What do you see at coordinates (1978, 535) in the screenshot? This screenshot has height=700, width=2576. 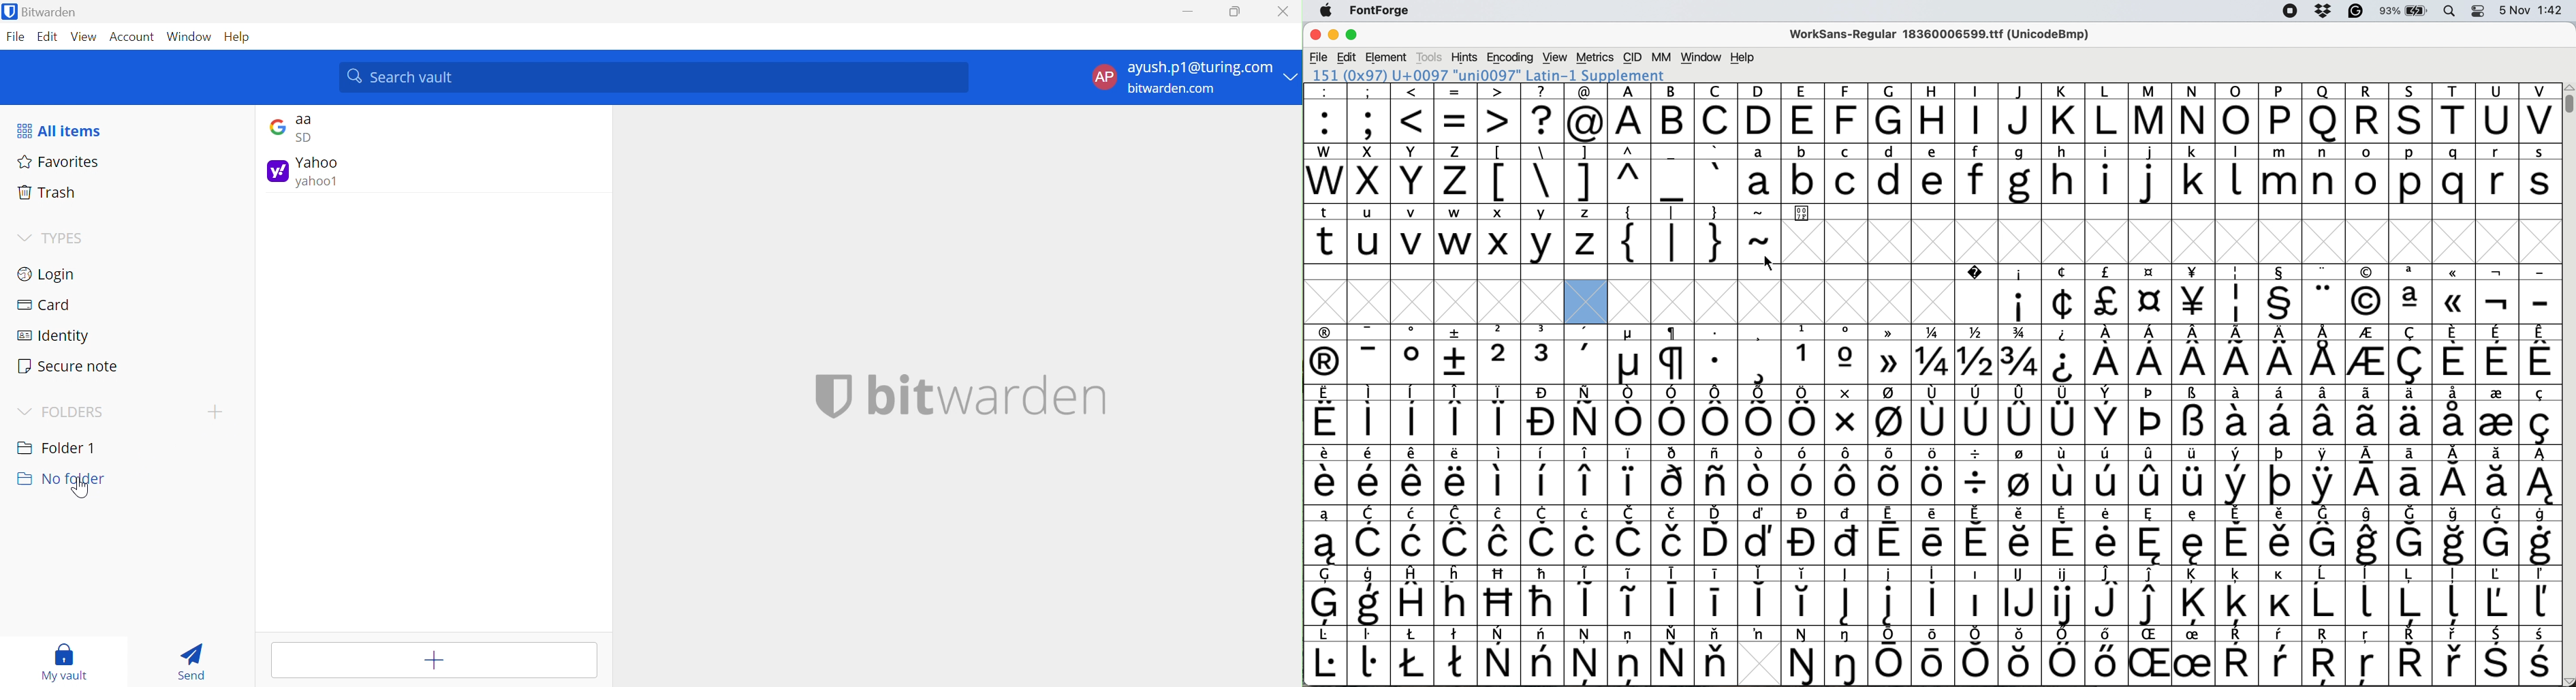 I see `symbol` at bounding box center [1978, 535].